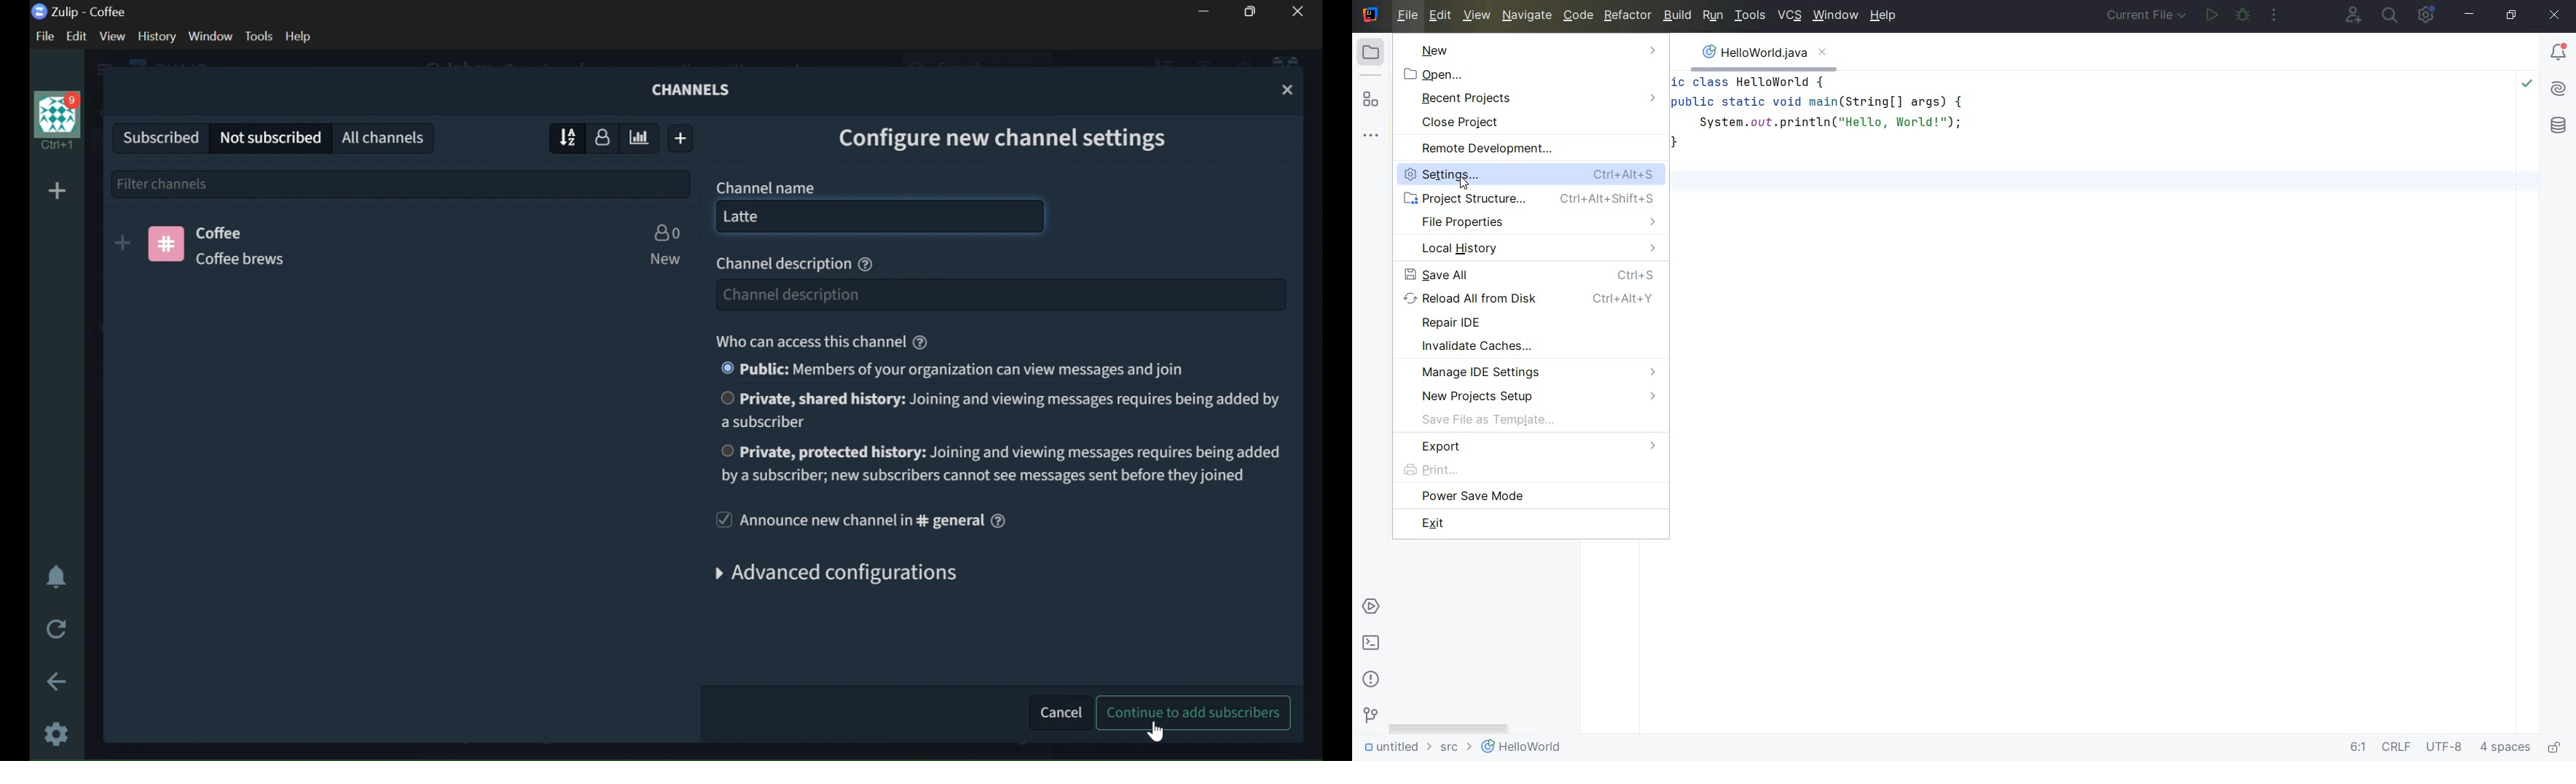 This screenshot has height=784, width=2576. I want to click on VIEW, so click(111, 37).